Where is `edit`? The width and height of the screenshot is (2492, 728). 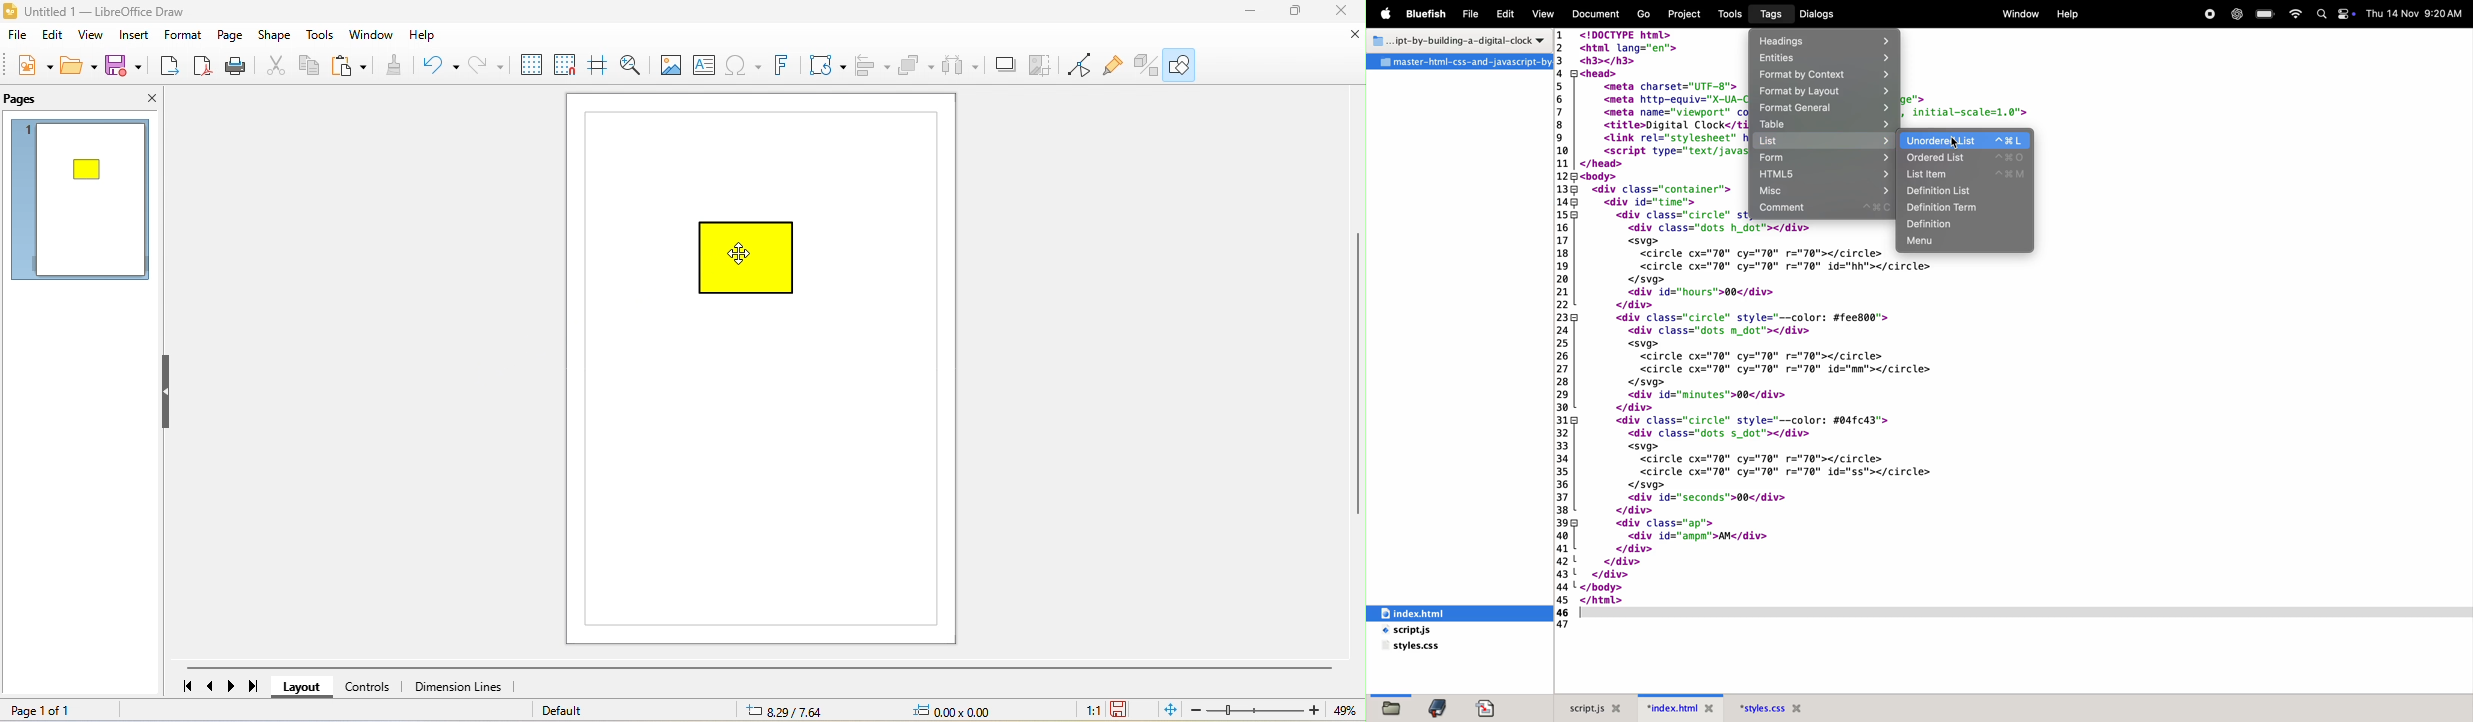
edit is located at coordinates (54, 36).